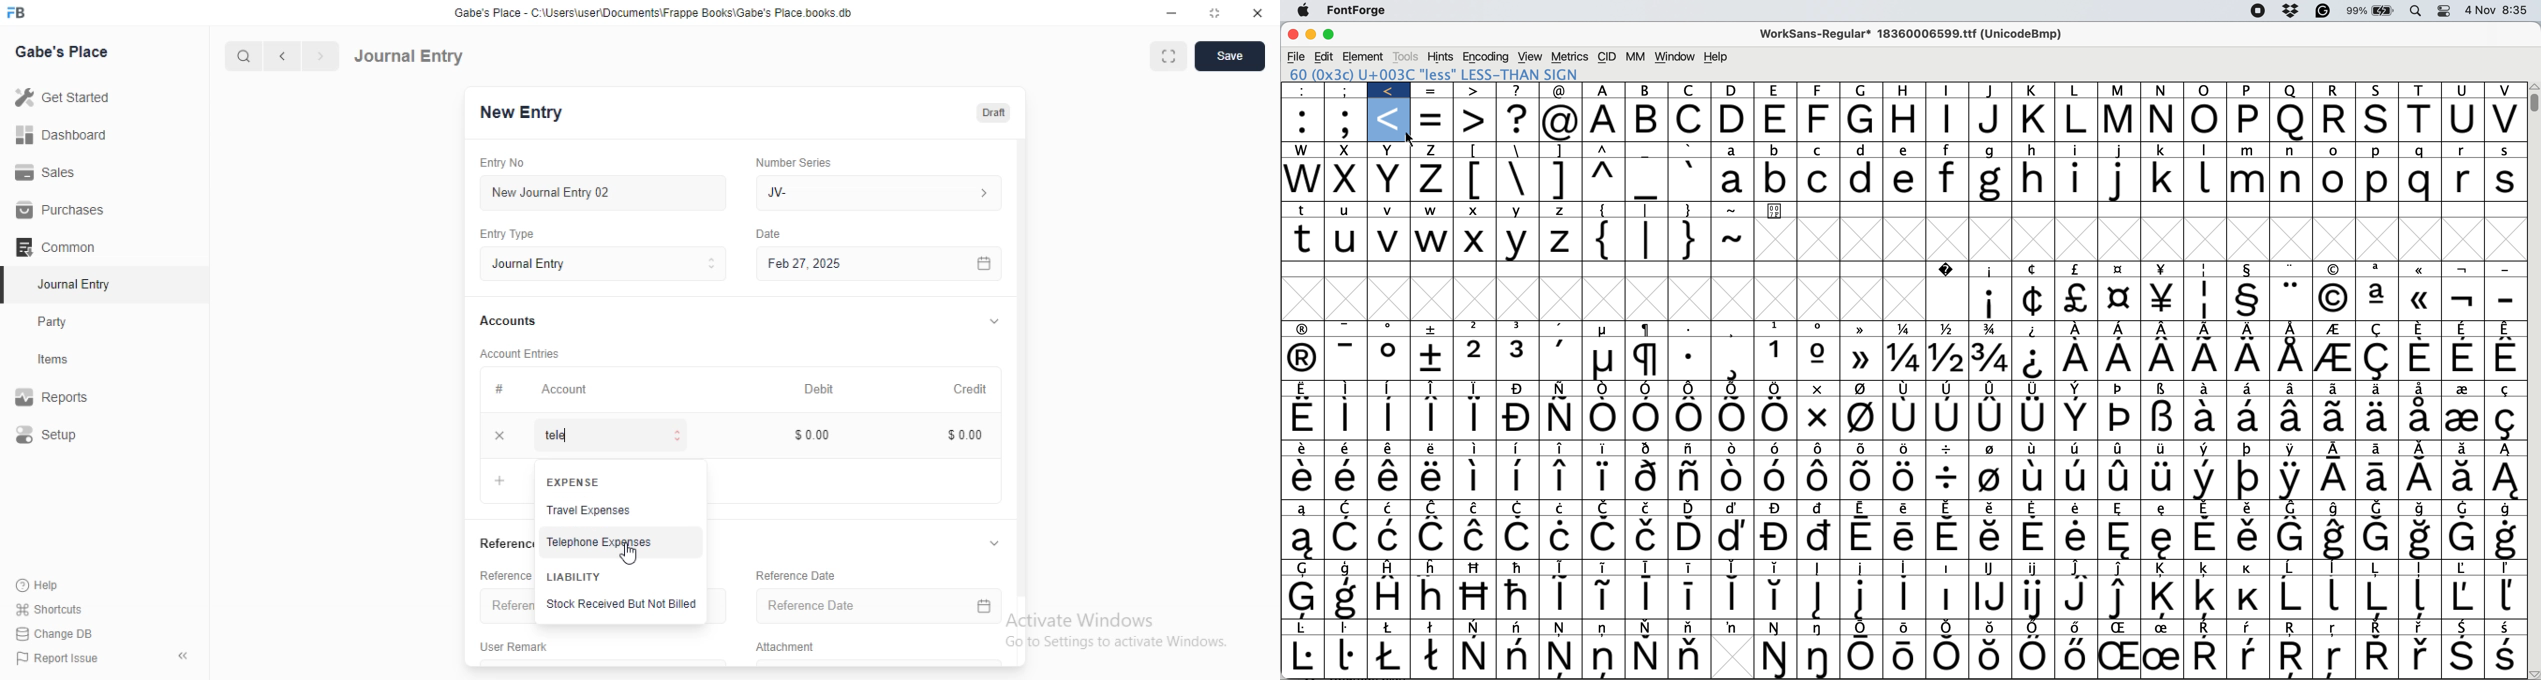 This screenshot has height=700, width=2548. I want to click on Symbol, so click(2207, 418).